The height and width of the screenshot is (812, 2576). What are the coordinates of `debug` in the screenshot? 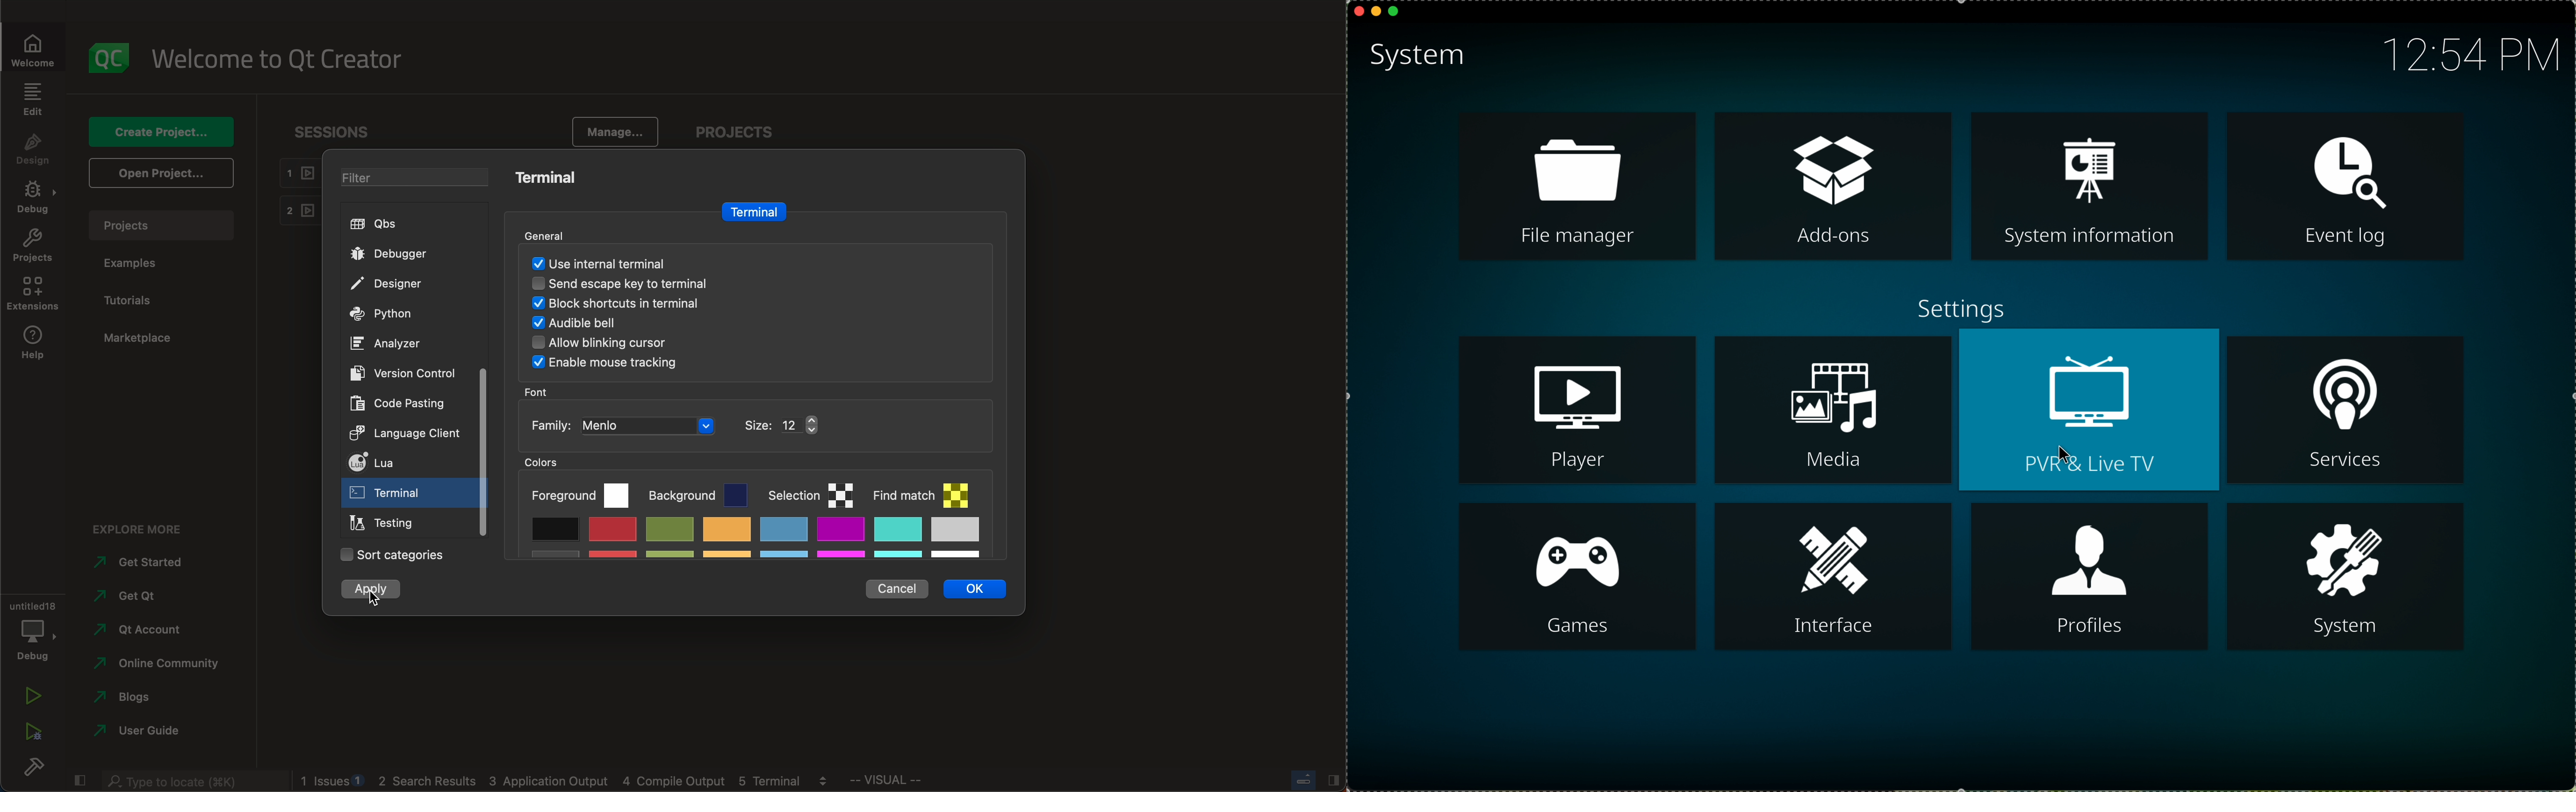 It's located at (32, 199).